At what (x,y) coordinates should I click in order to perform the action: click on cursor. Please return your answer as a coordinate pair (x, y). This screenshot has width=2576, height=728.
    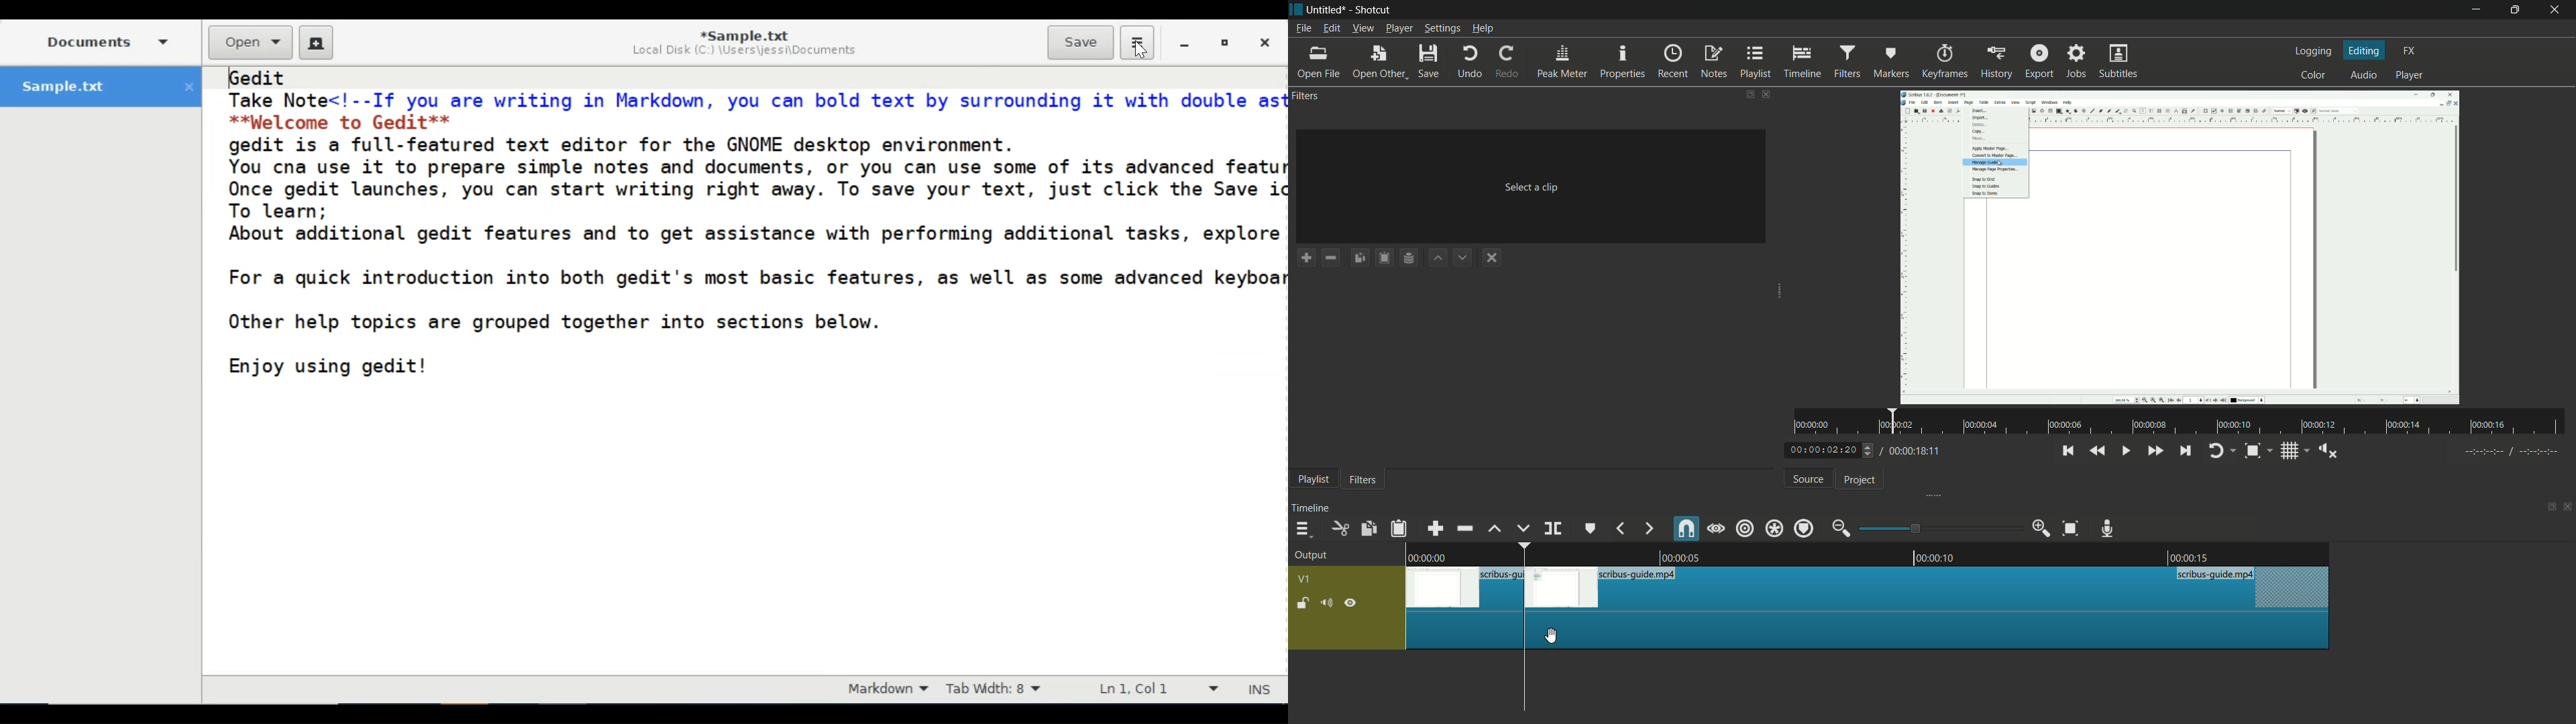
    Looking at the image, I should click on (1552, 638).